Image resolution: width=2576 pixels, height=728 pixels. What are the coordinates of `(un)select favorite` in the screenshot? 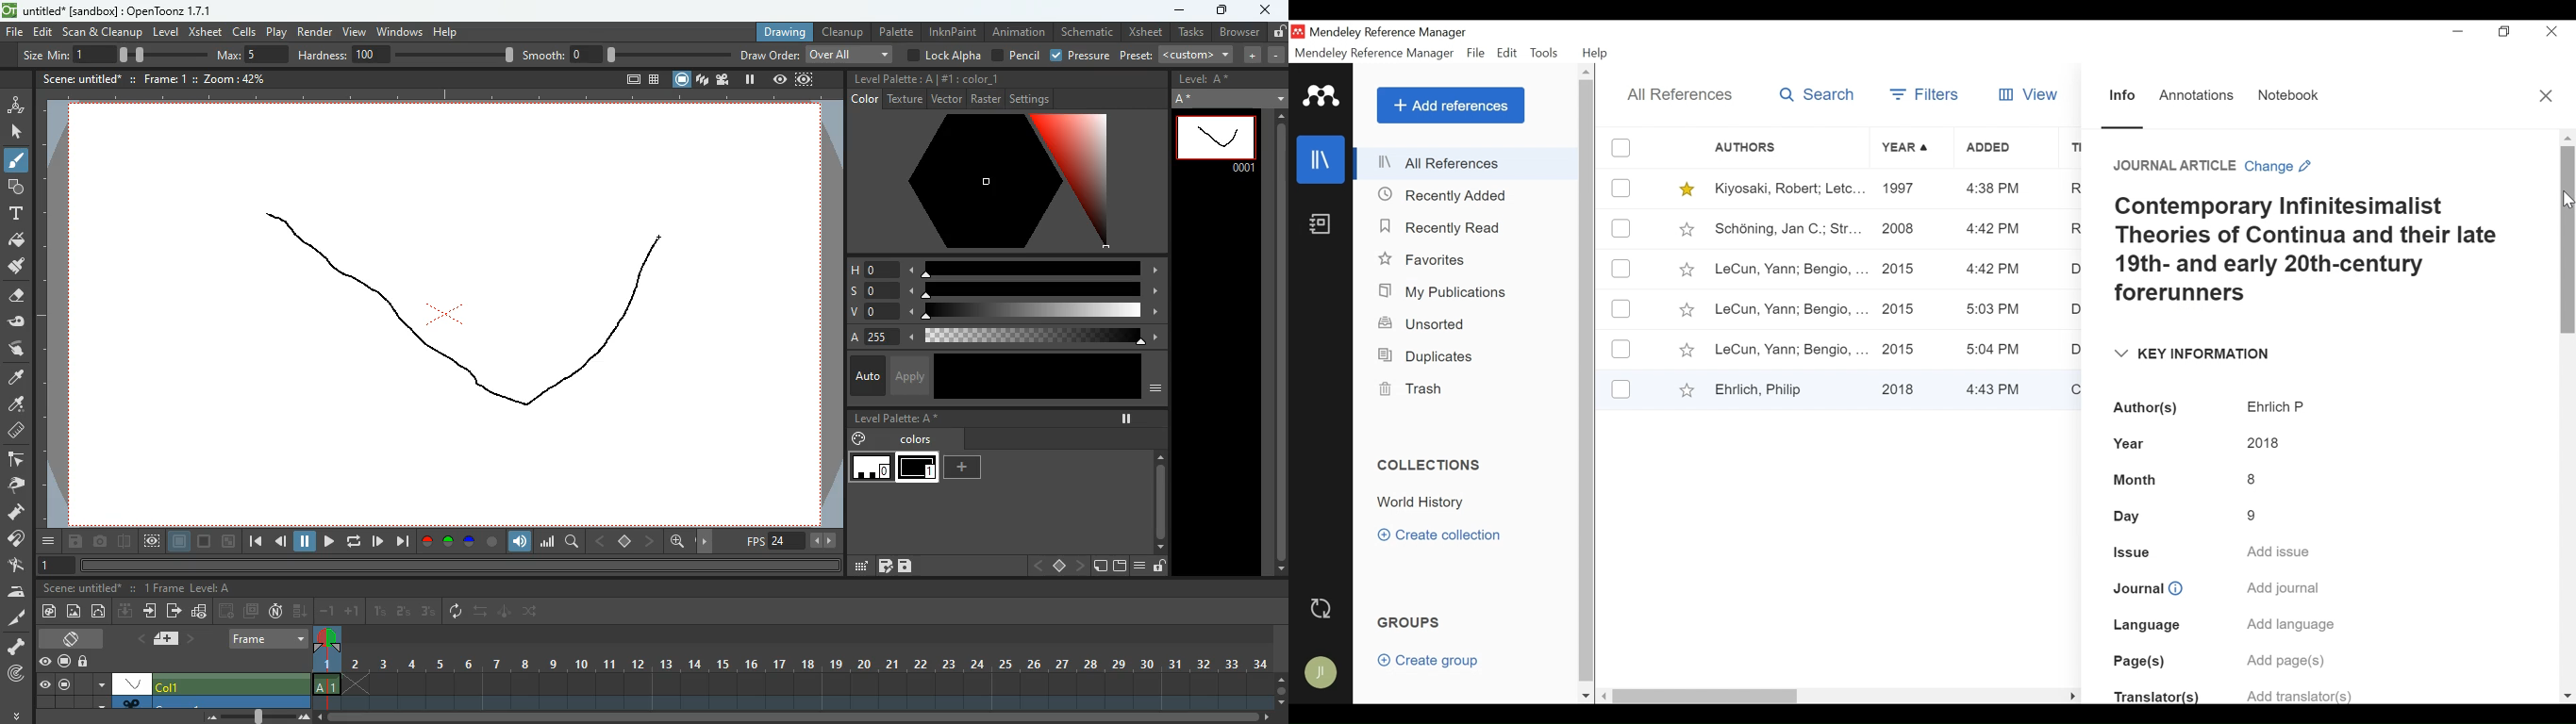 It's located at (1684, 229).